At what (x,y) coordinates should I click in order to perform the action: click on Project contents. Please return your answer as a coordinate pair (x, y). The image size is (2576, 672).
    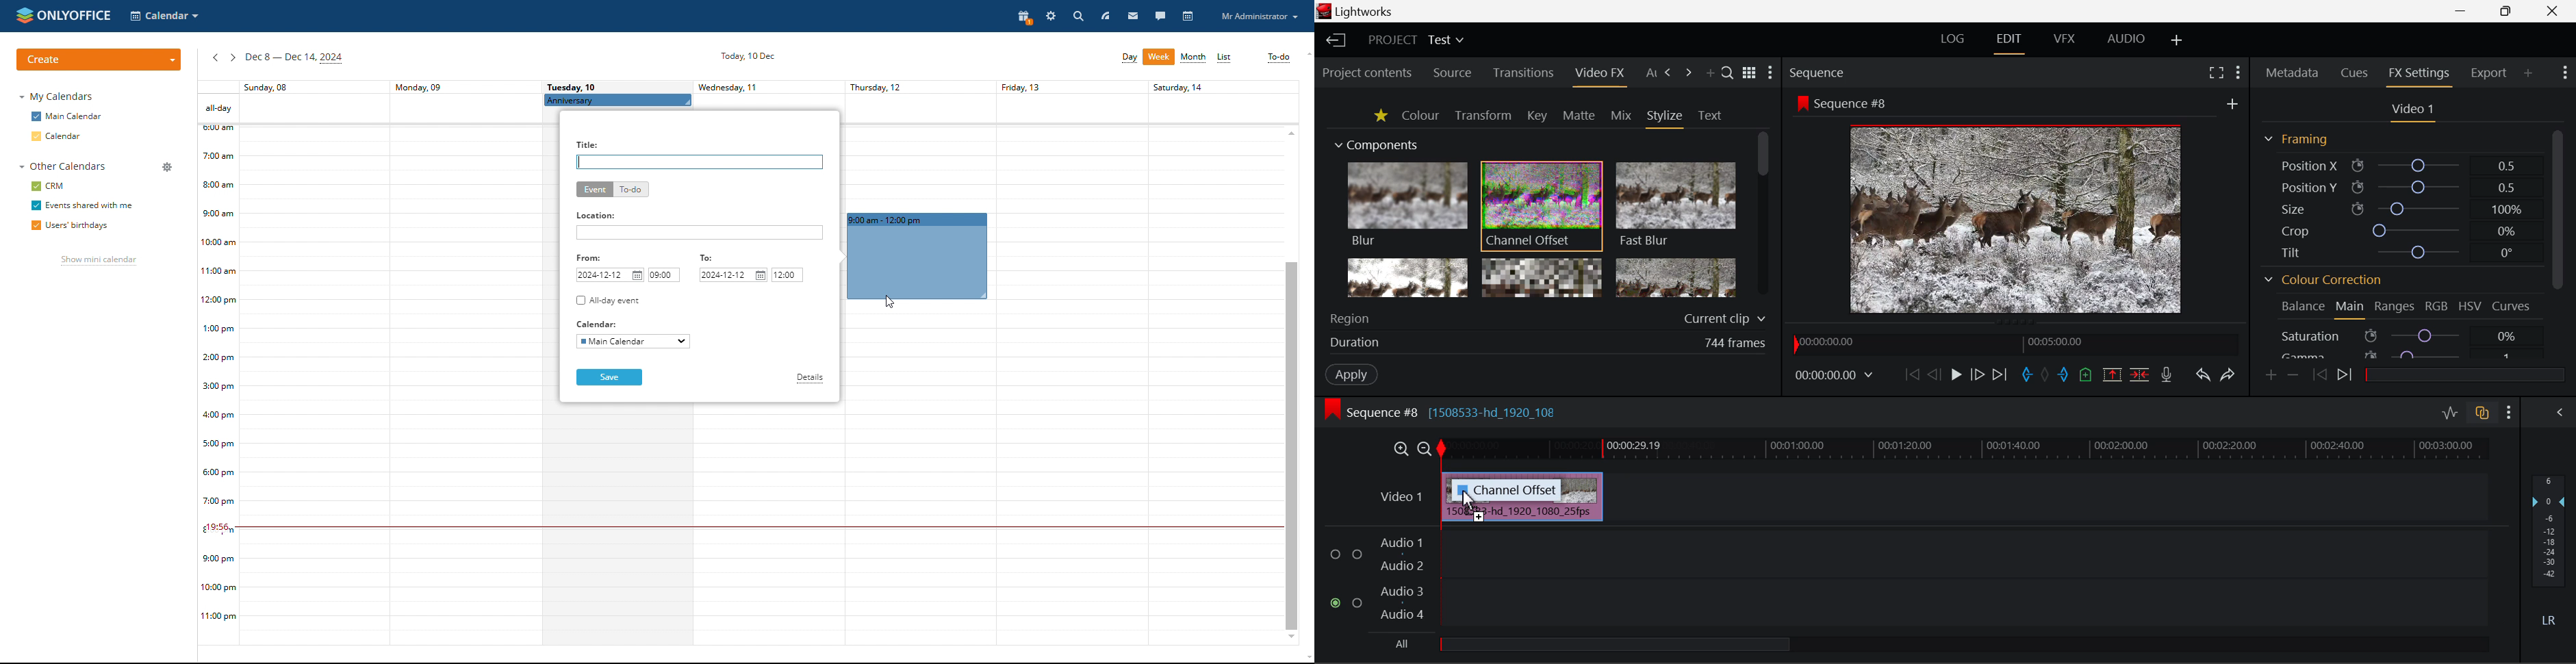
    Looking at the image, I should click on (1366, 74).